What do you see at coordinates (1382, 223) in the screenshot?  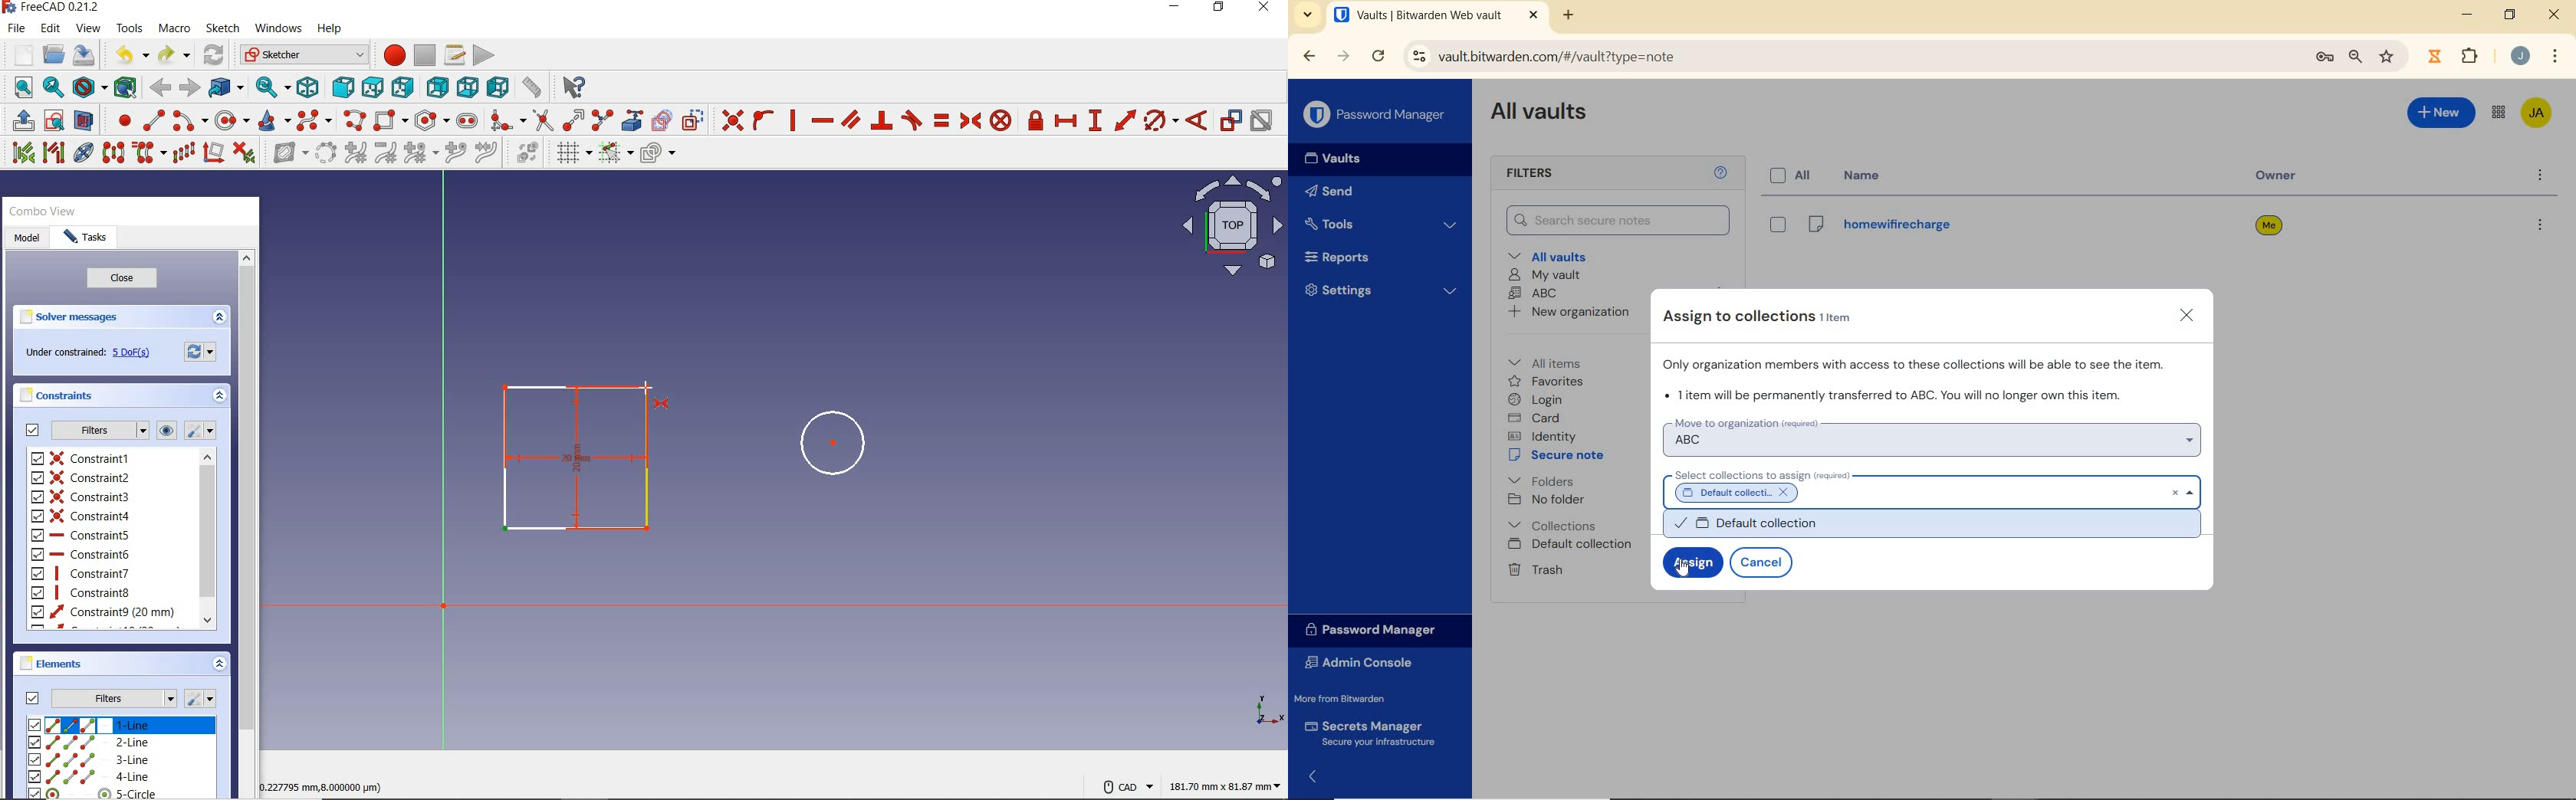 I see `Tools` at bounding box center [1382, 223].